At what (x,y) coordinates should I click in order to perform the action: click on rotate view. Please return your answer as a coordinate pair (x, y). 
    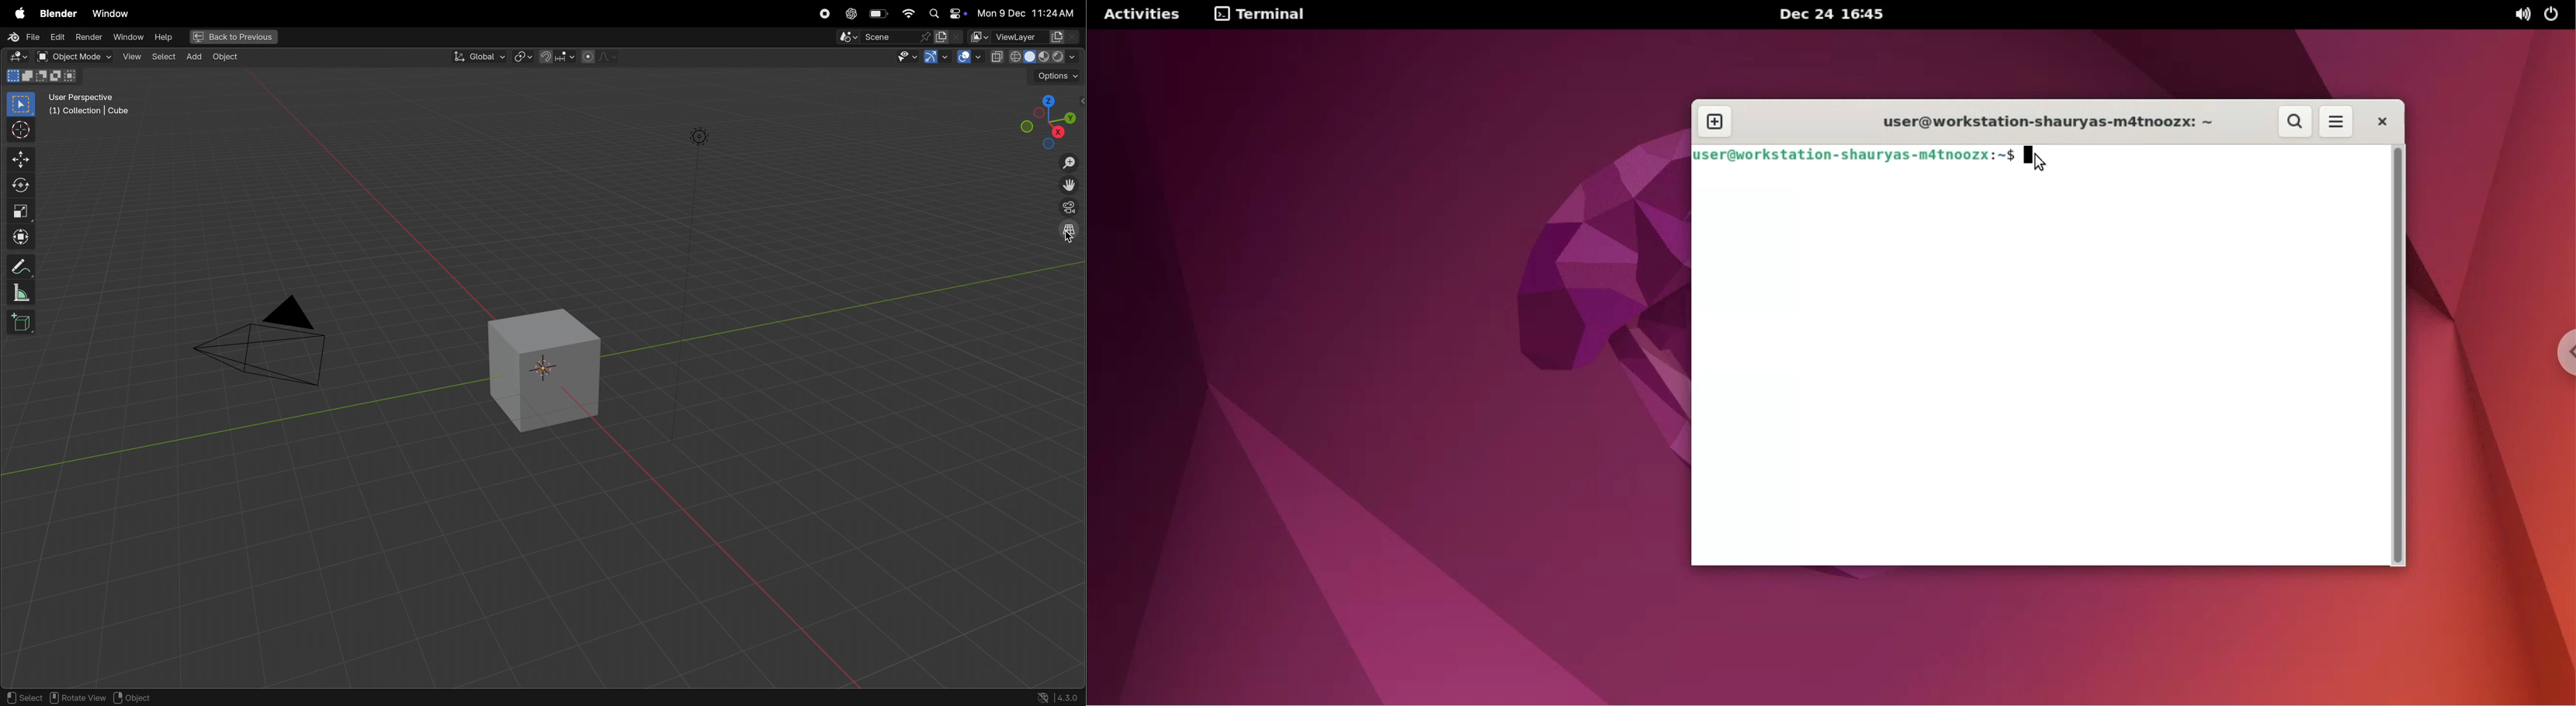
    Looking at the image, I should click on (76, 698).